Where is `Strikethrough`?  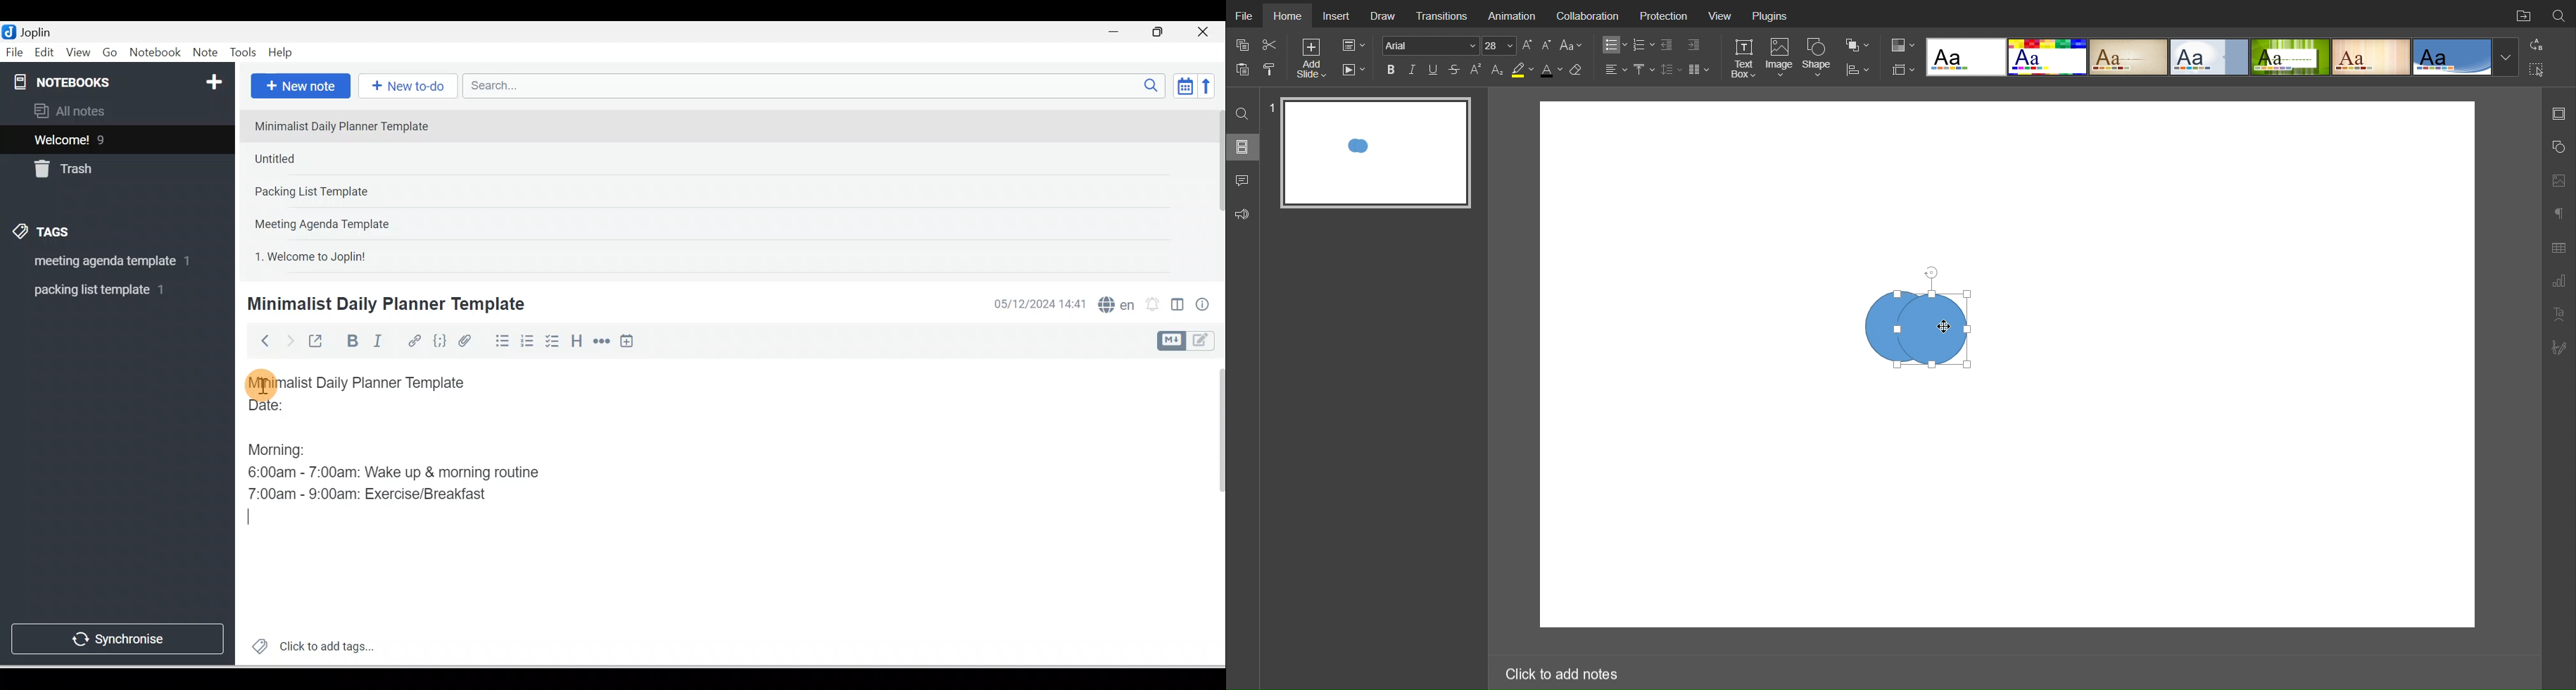 Strikethrough is located at coordinates (1455, 70).